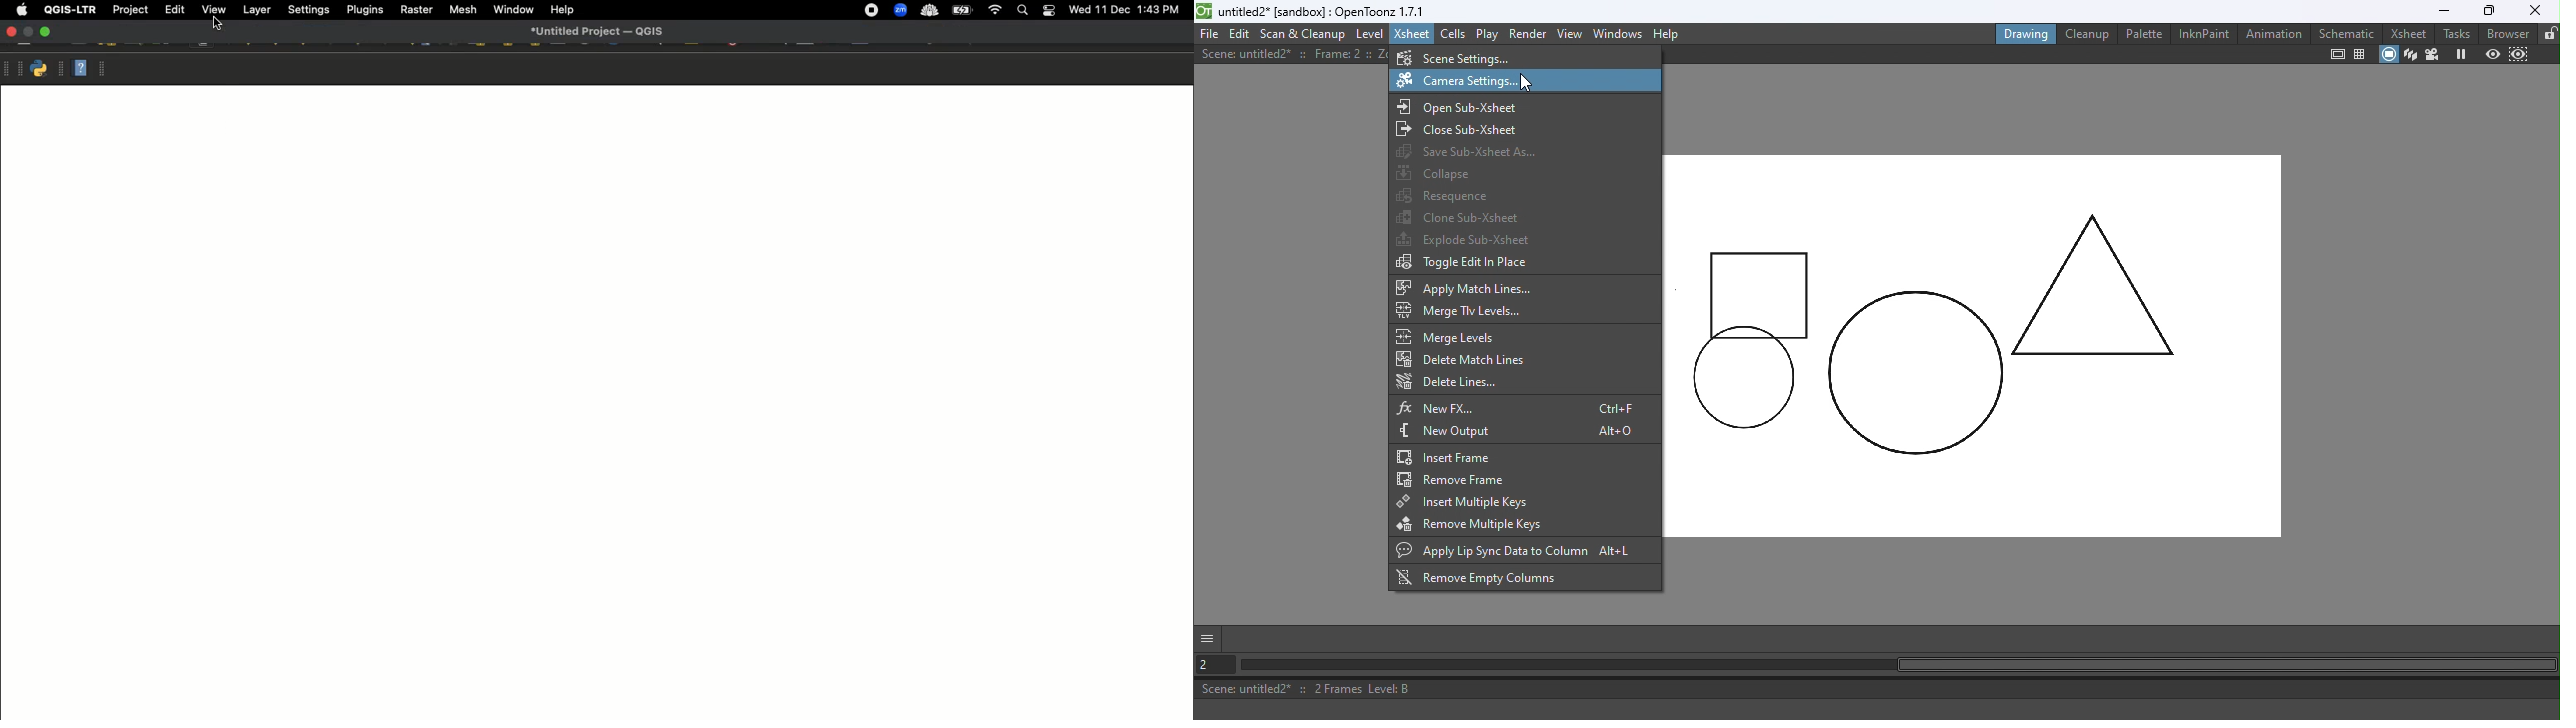 The image size is (2576, 728). Describe the element at coordinates (2272, 33) in the screenshot. I see `Animation` at that location.